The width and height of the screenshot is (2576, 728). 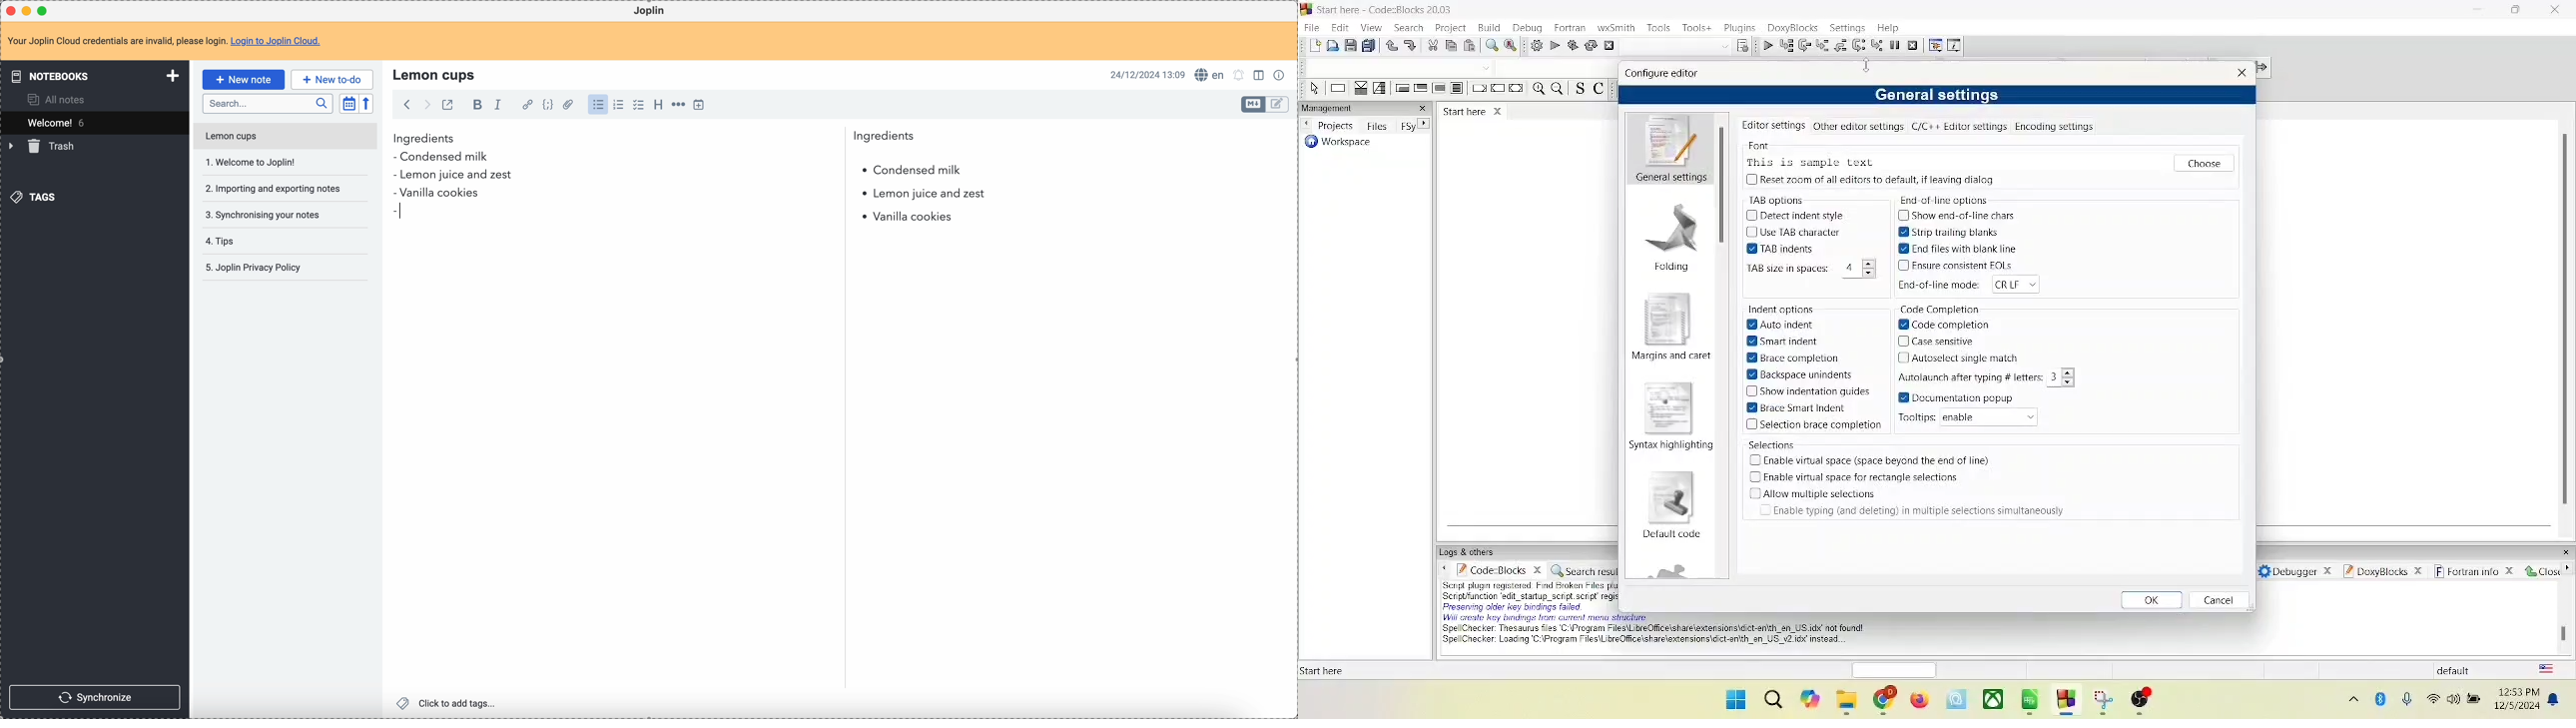 What do you see at coordinates (1569, 28) in the screenshot?
I see `fortran` at bounding box center [1569, 28].